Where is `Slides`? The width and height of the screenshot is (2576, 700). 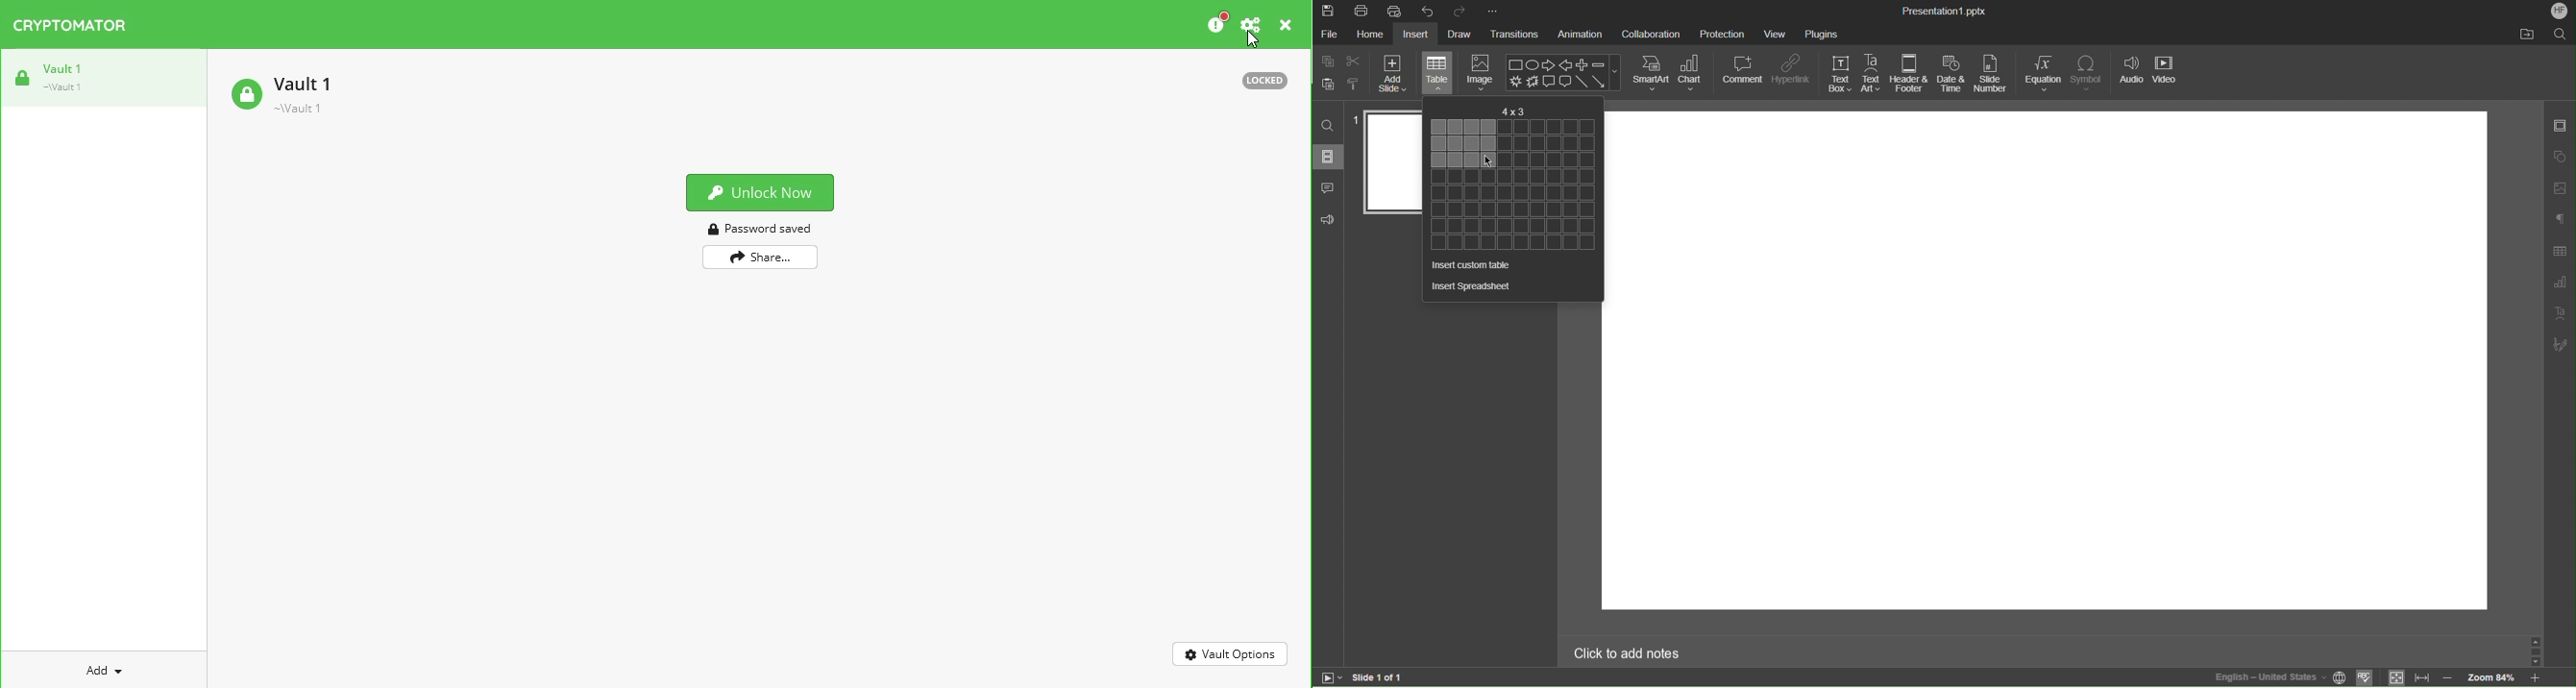 Slides is located at coordinates (1329, 158).